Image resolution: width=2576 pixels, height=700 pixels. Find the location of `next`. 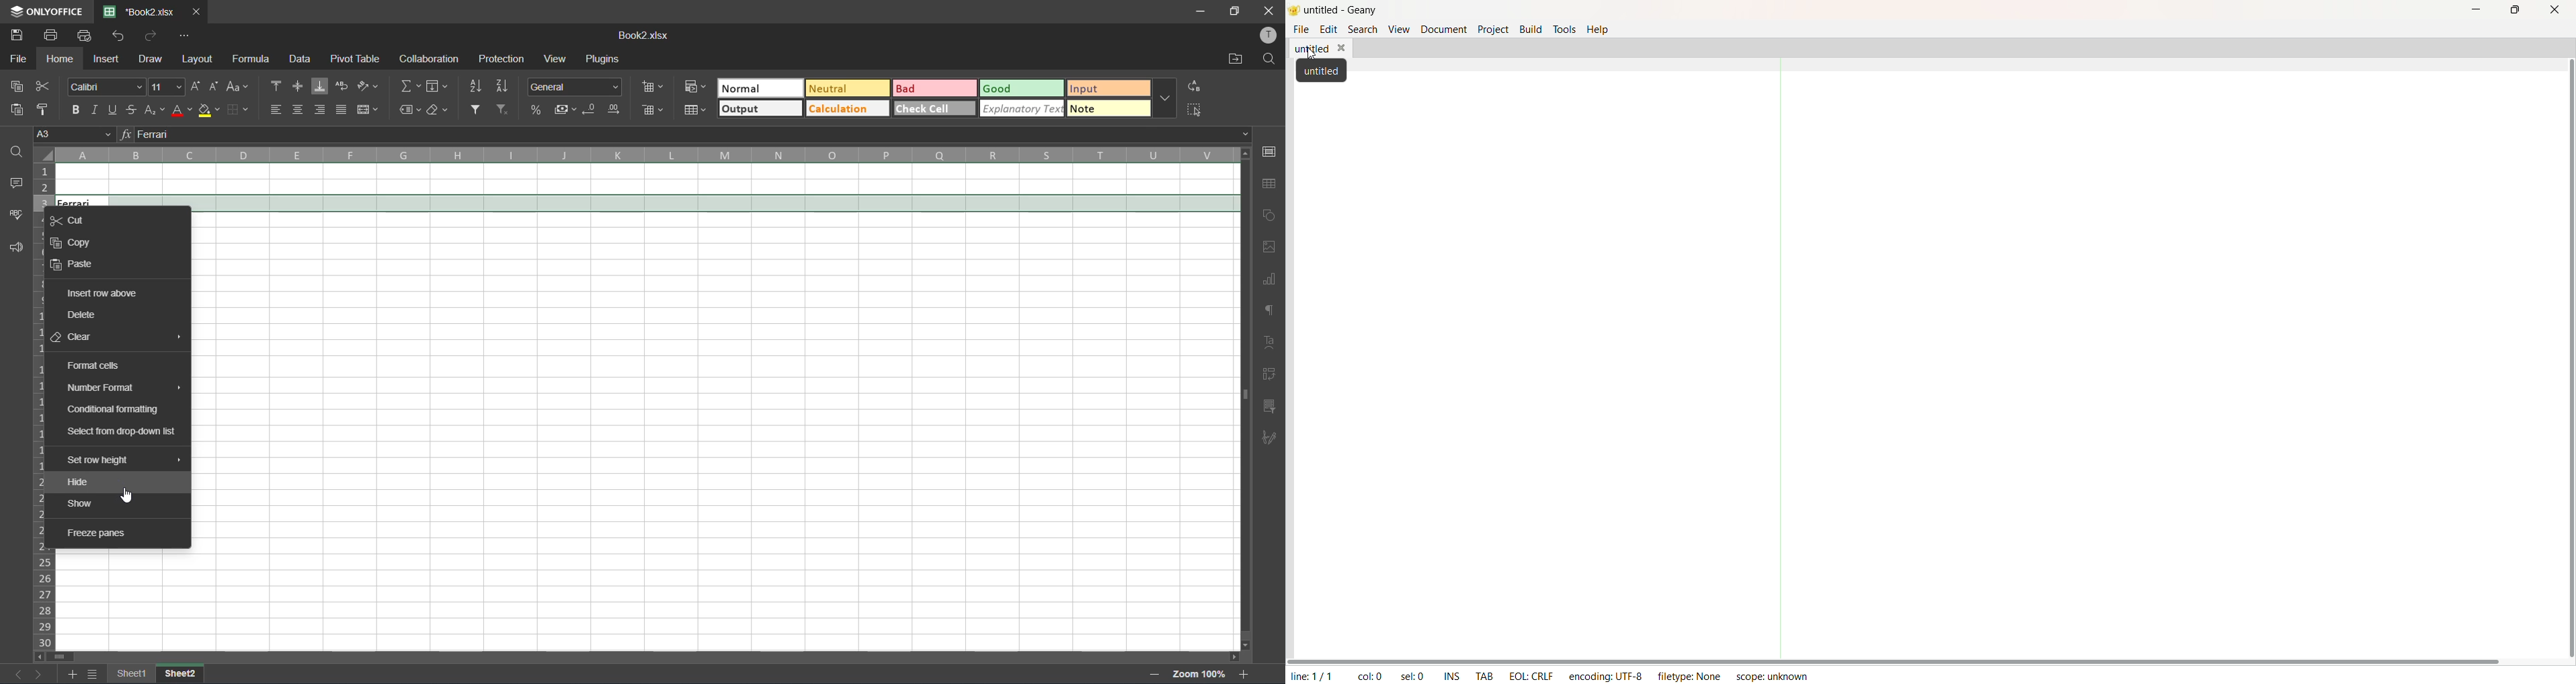

next is located at coordinates (40, 674).